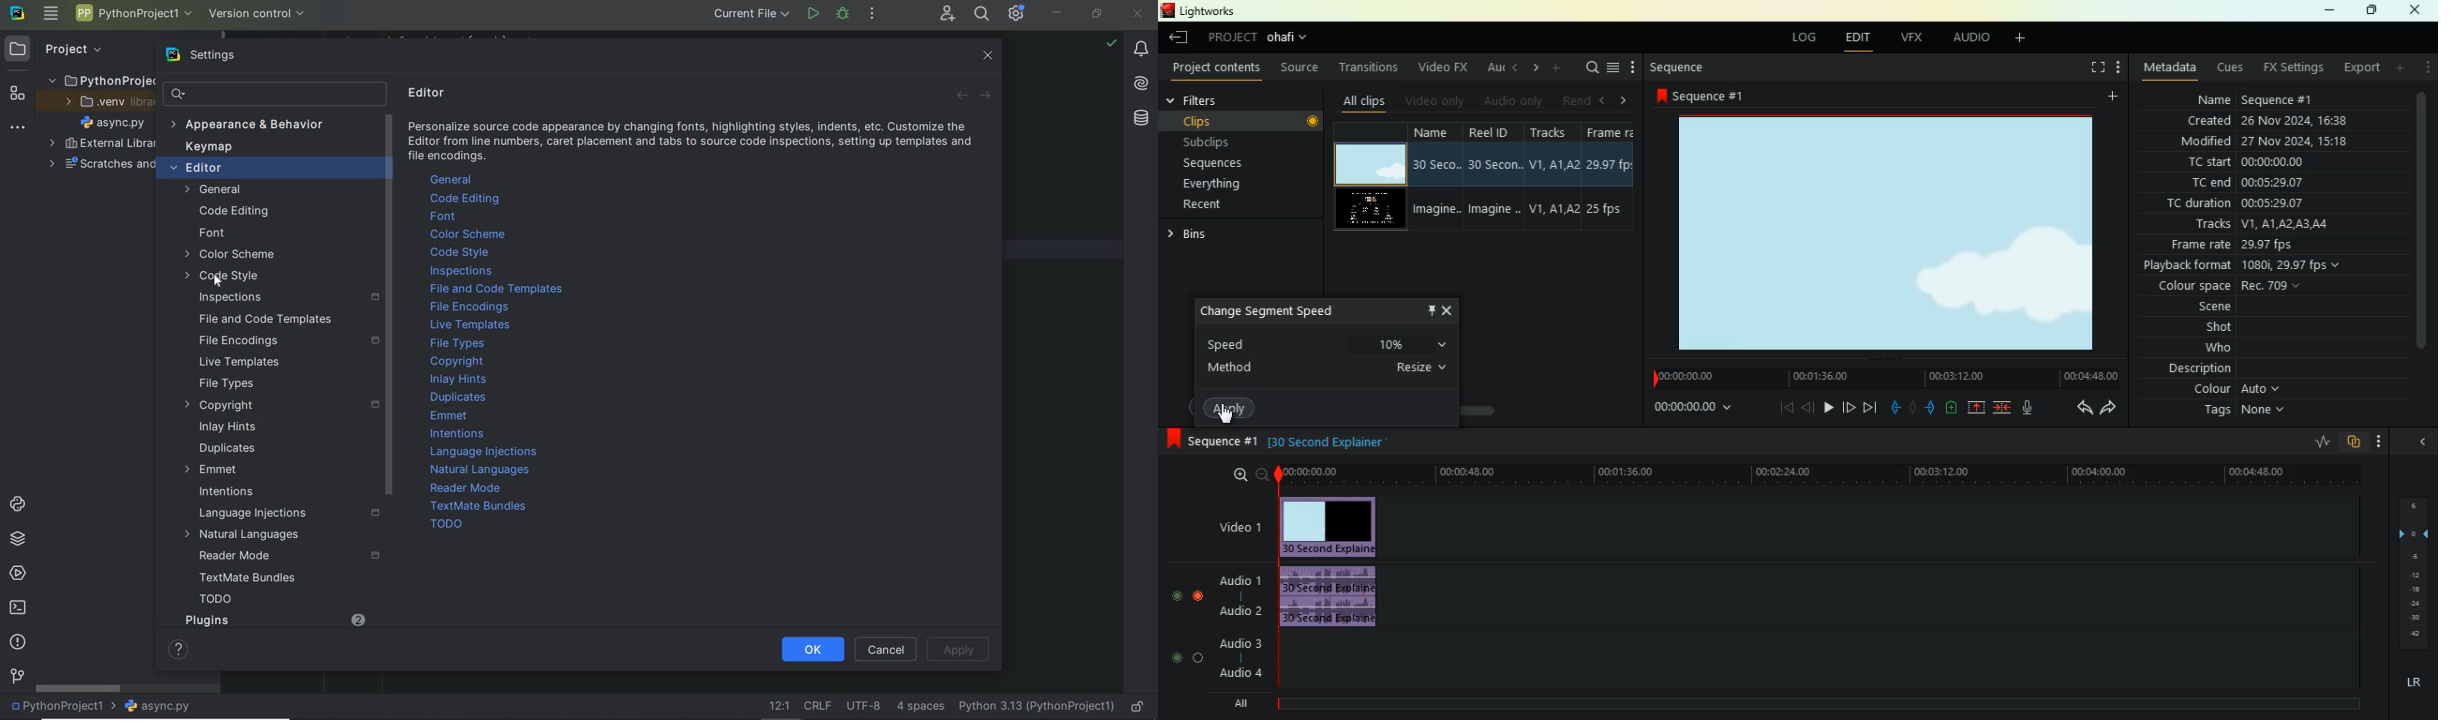  I want to click on black, so click(1284, 442).